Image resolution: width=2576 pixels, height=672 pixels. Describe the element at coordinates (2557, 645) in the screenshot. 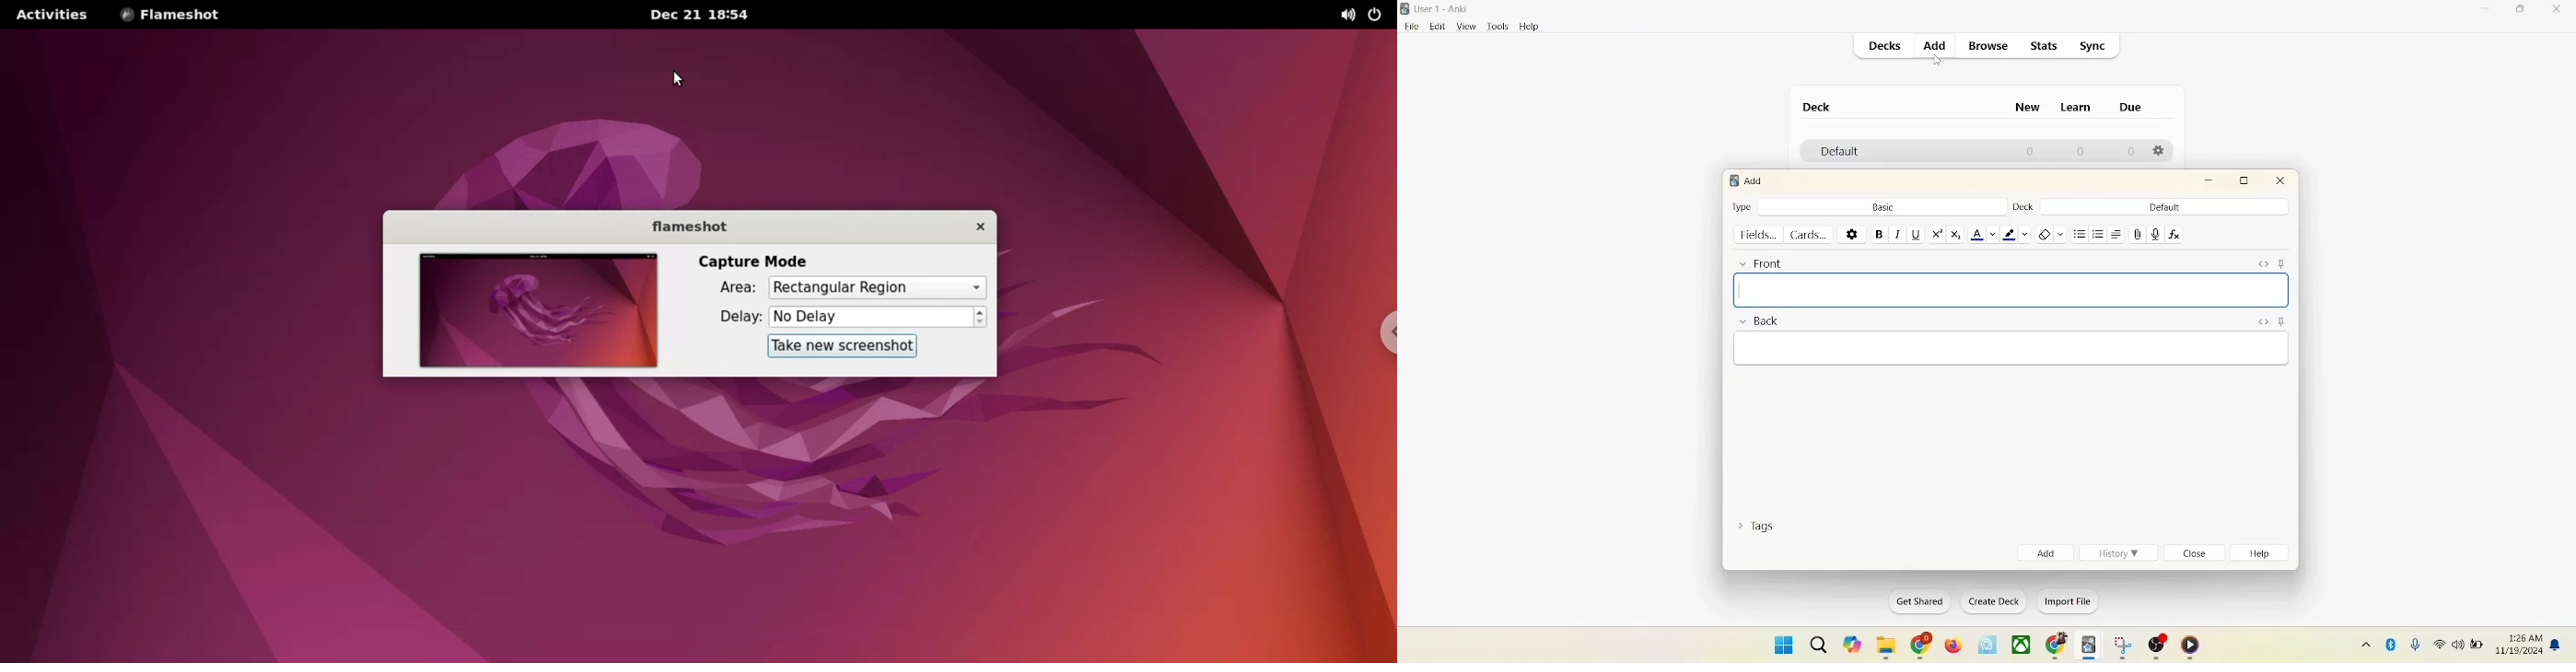

I see `notification` at that location.